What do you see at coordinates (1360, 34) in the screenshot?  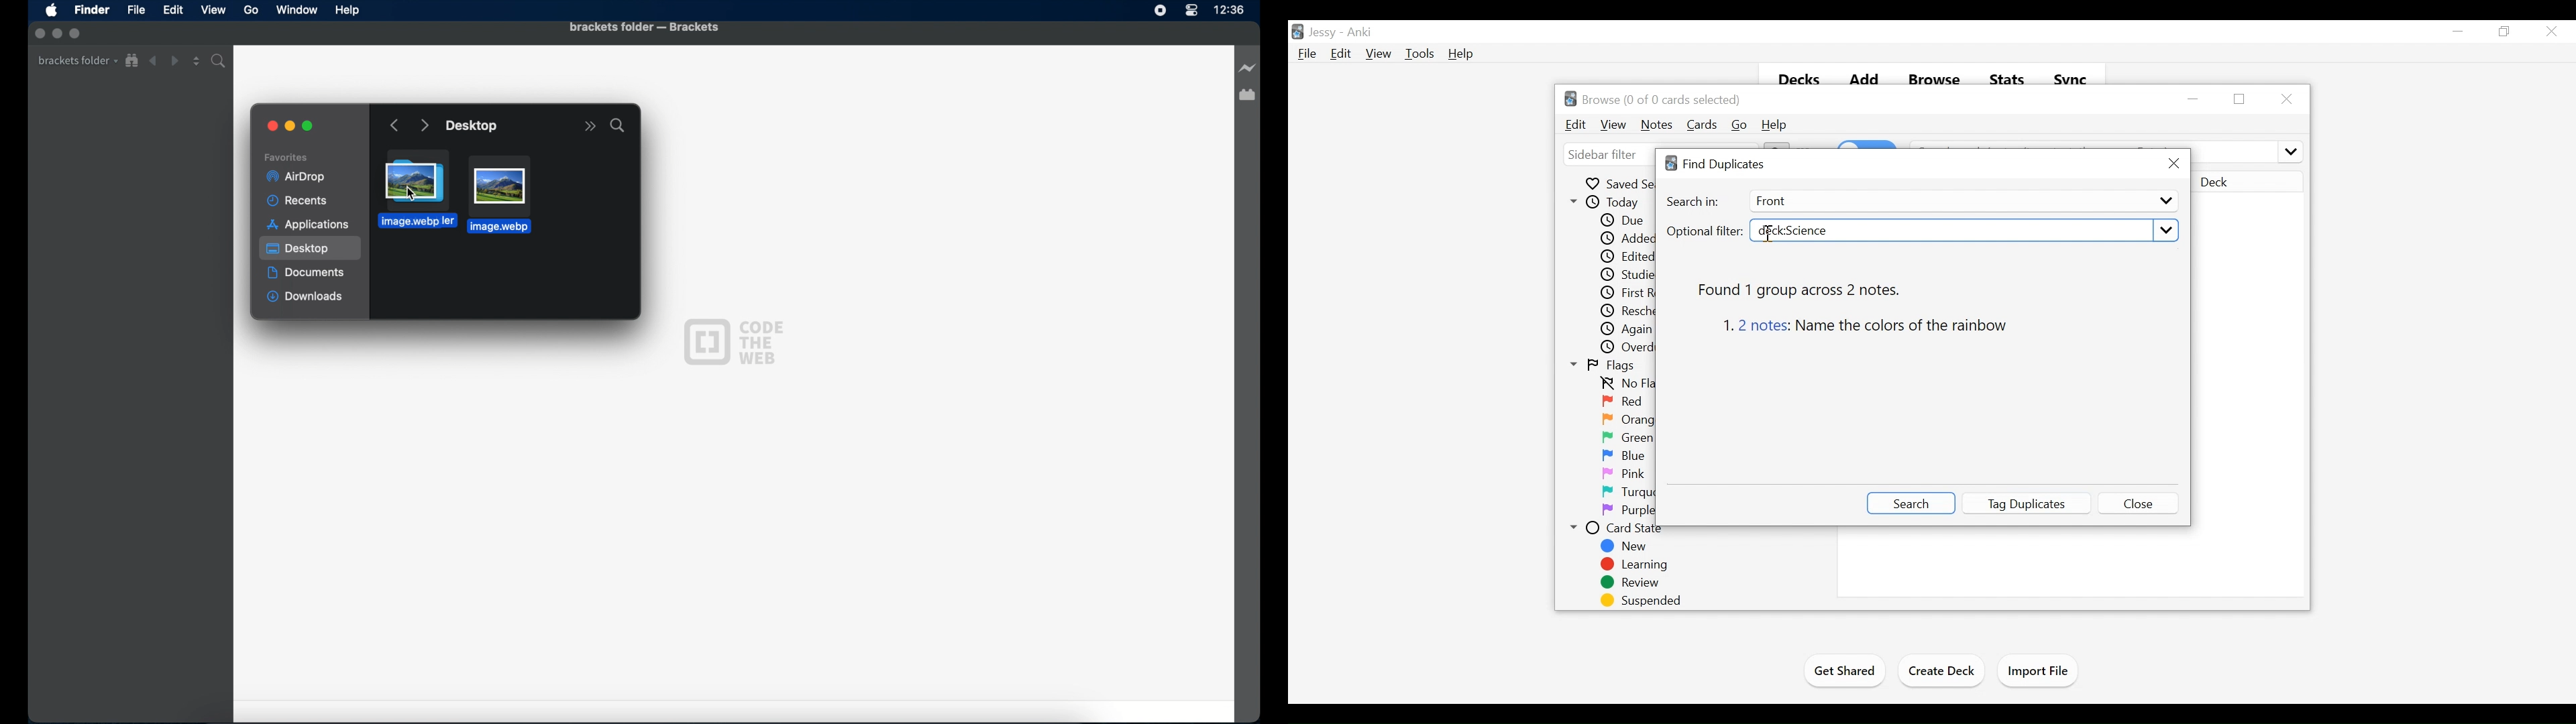 I see `Anki` at bounding box center [1360, 34].